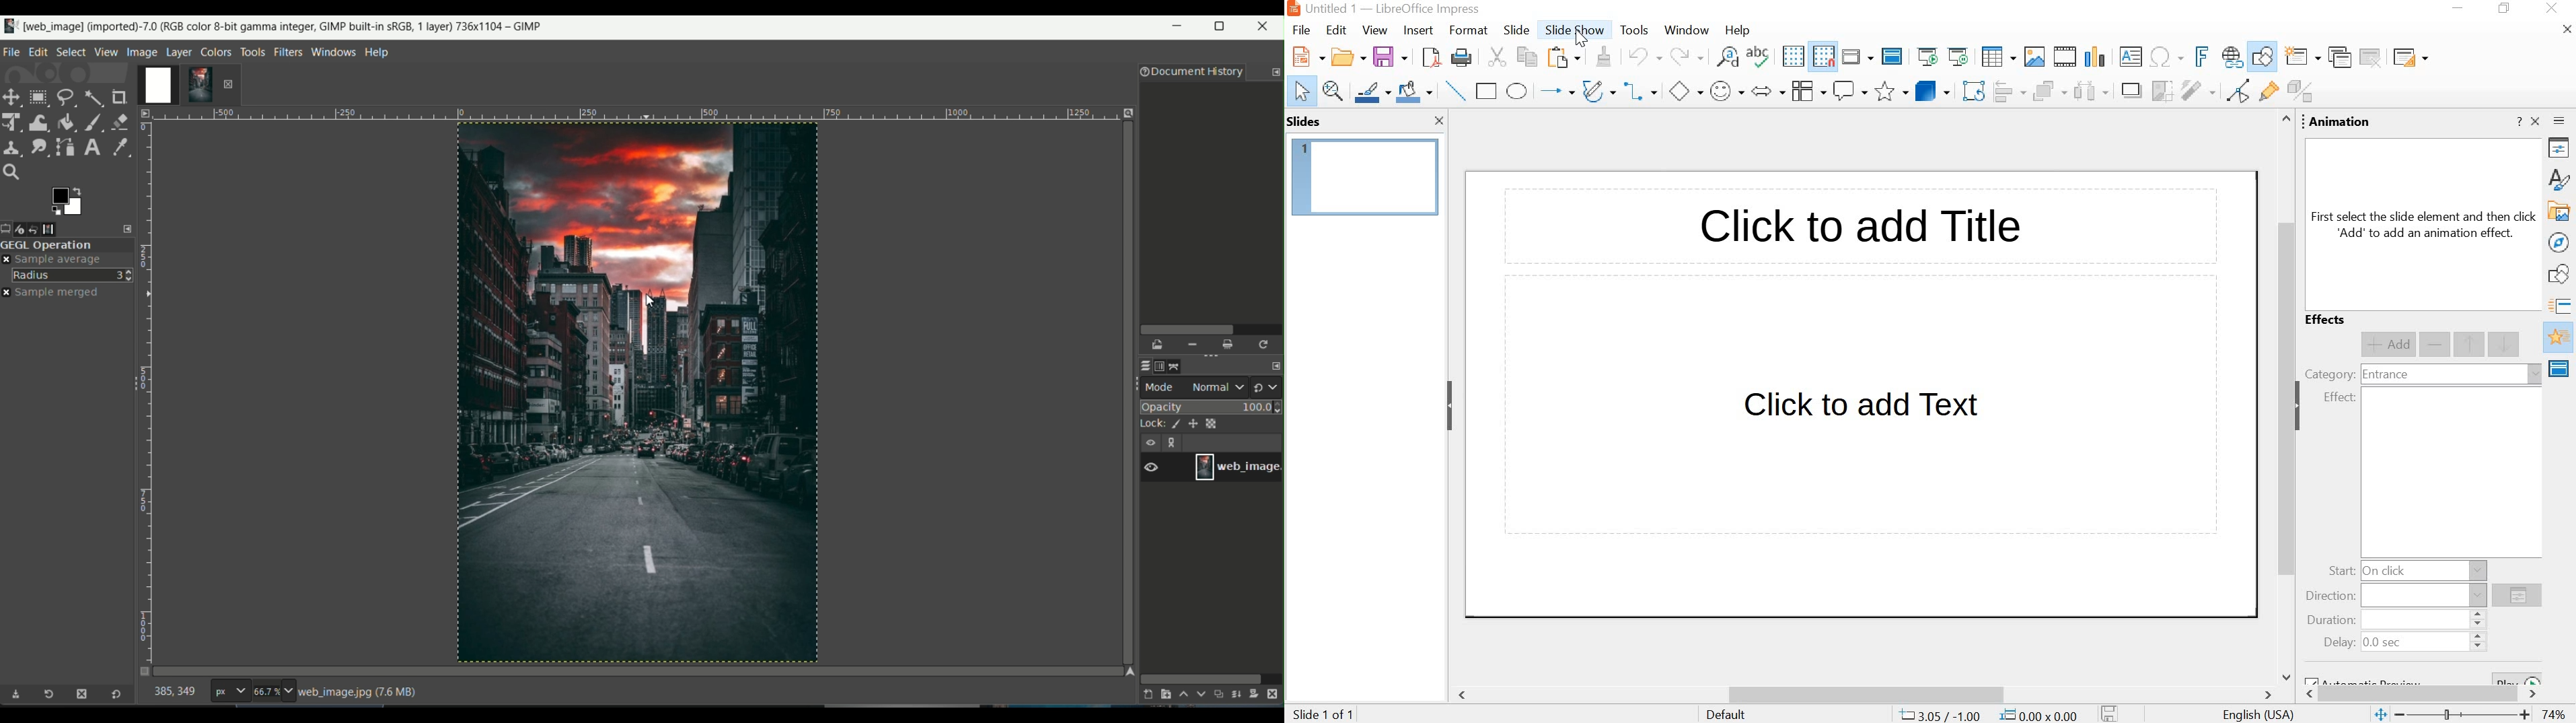 The width and height of the screenshot is (2576, 728). I want to click on insert chart, so click(2098, 56).